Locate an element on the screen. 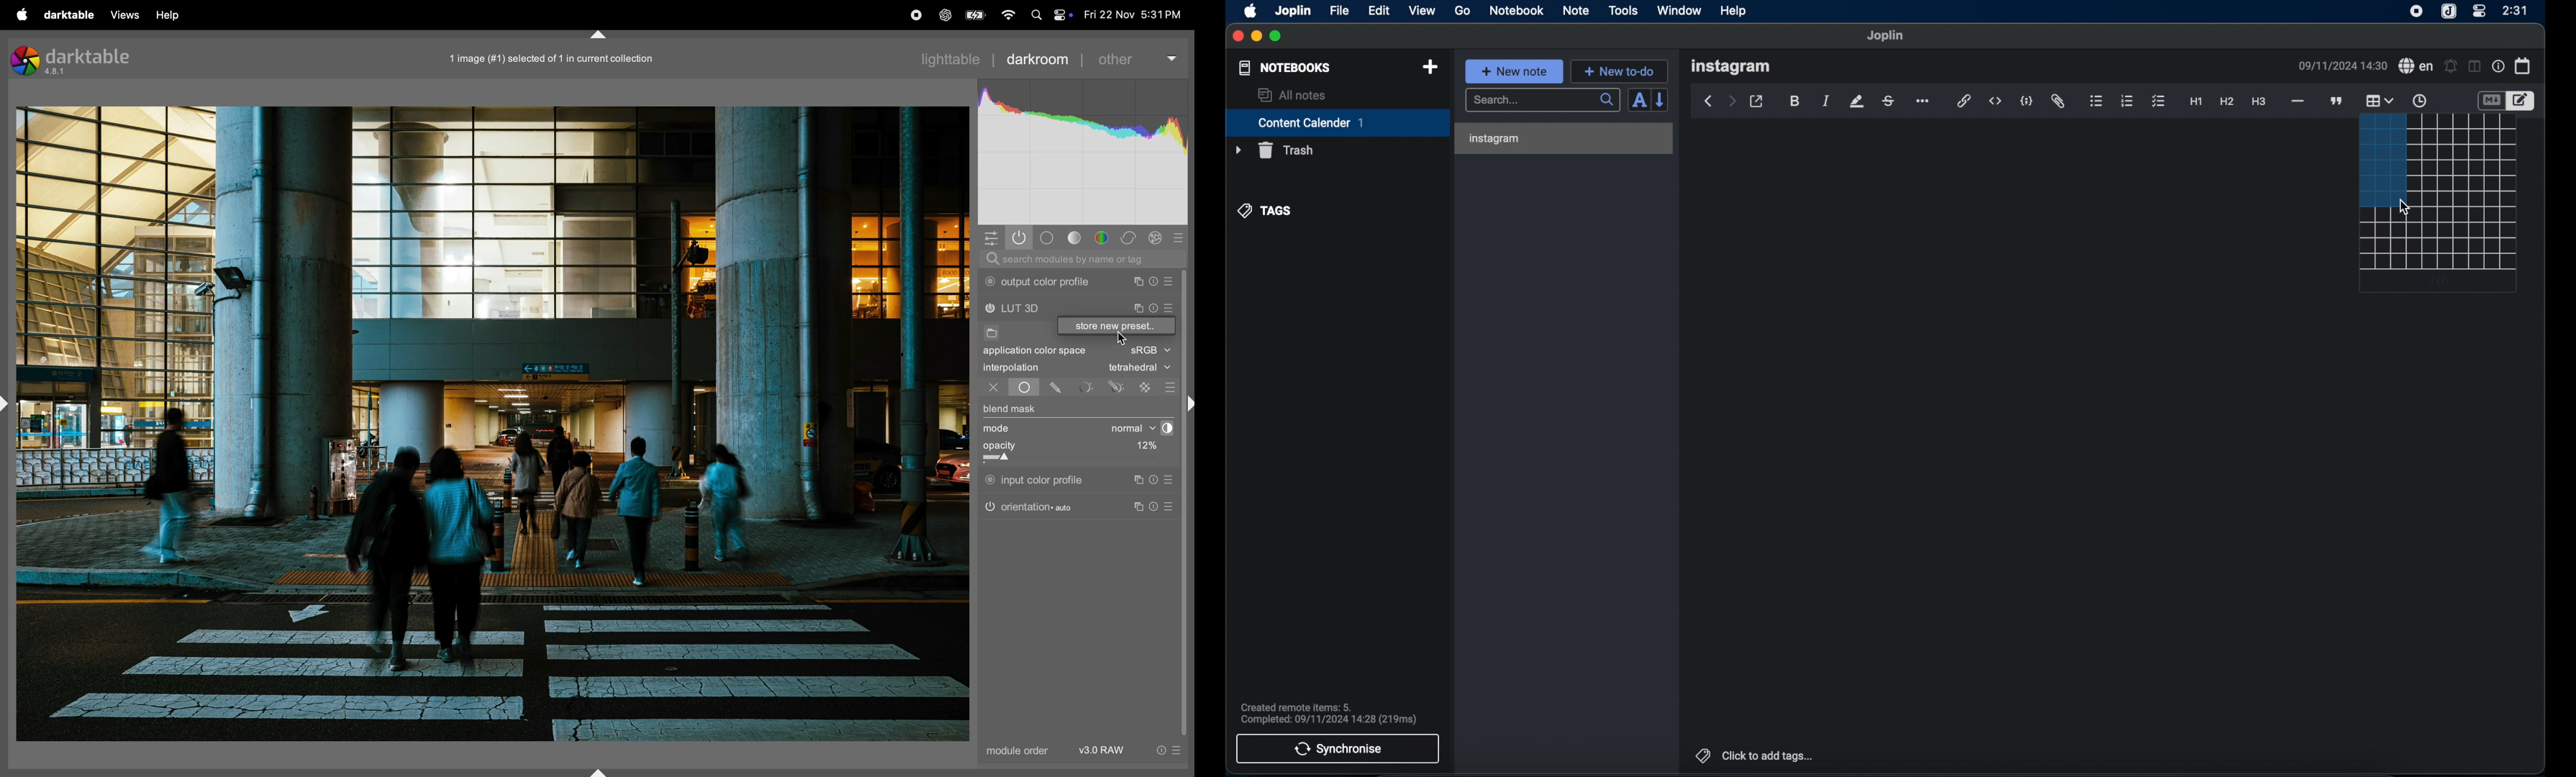 Image resolution: width=2576 pixels, height=784 pixels. show only active modules is located at coordinates (1020, 238).